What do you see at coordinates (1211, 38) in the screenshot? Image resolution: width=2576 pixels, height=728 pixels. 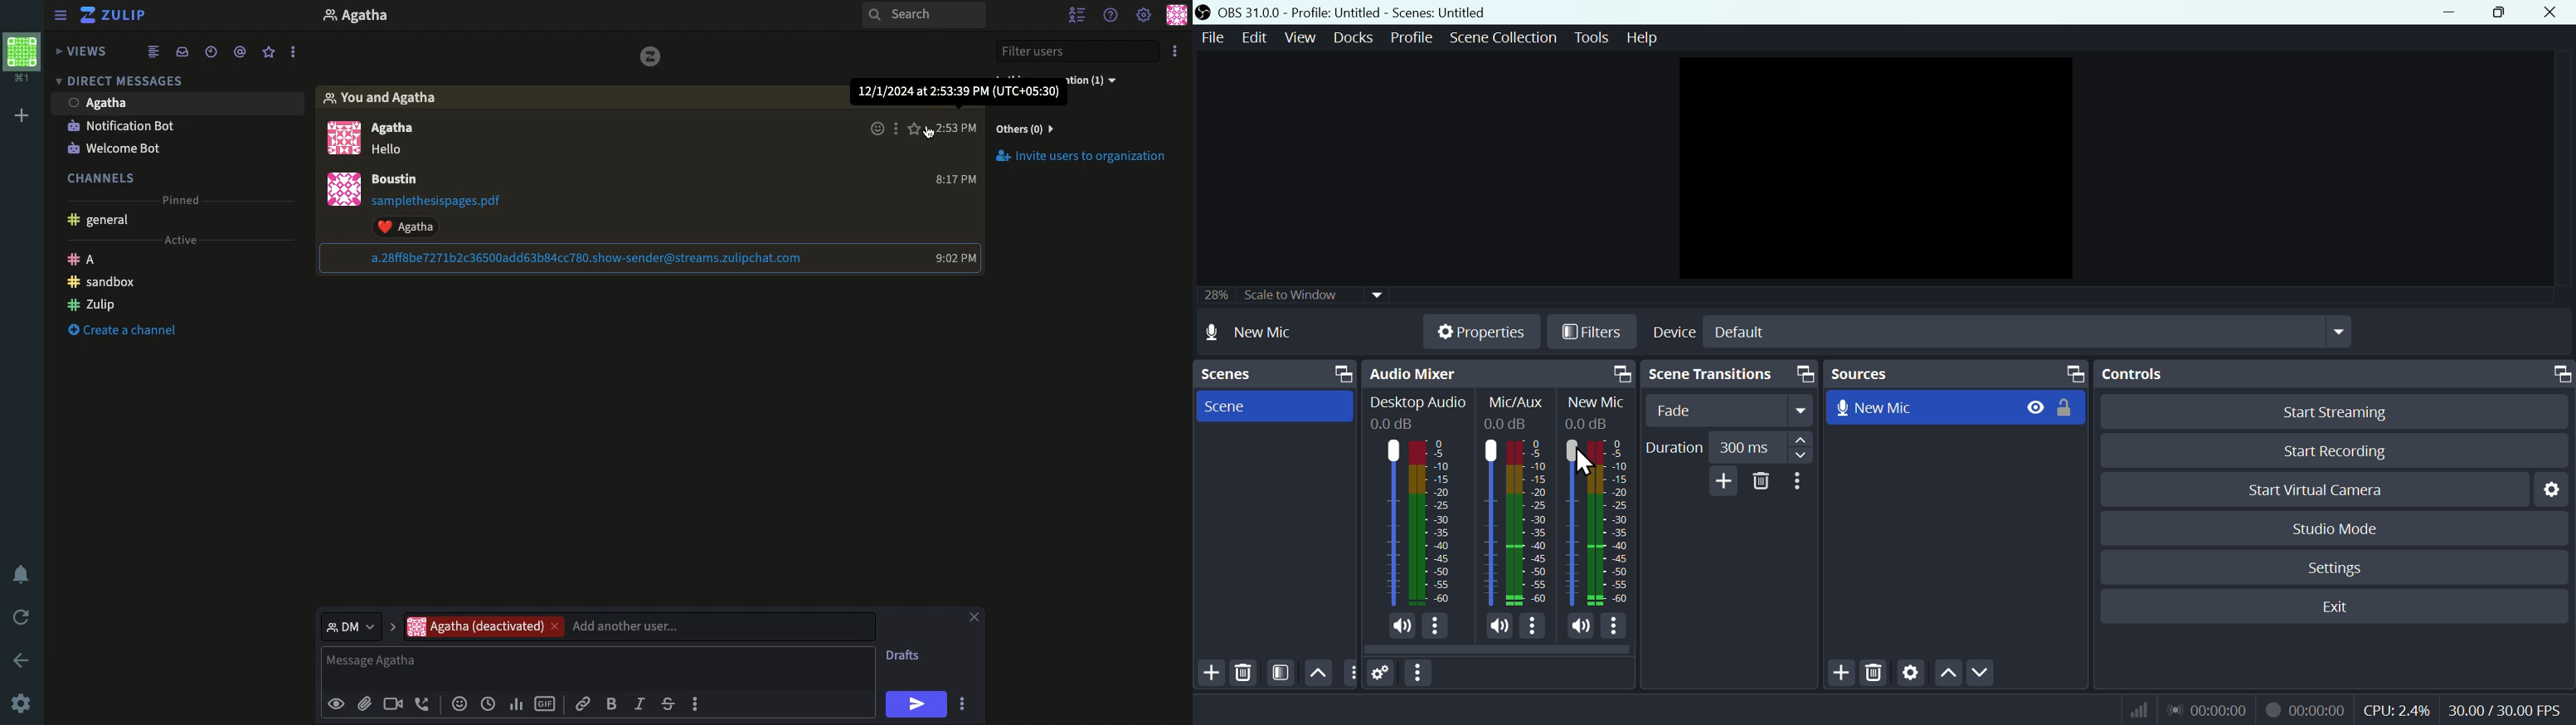 I see `File` at bounding box center [1211, 38].